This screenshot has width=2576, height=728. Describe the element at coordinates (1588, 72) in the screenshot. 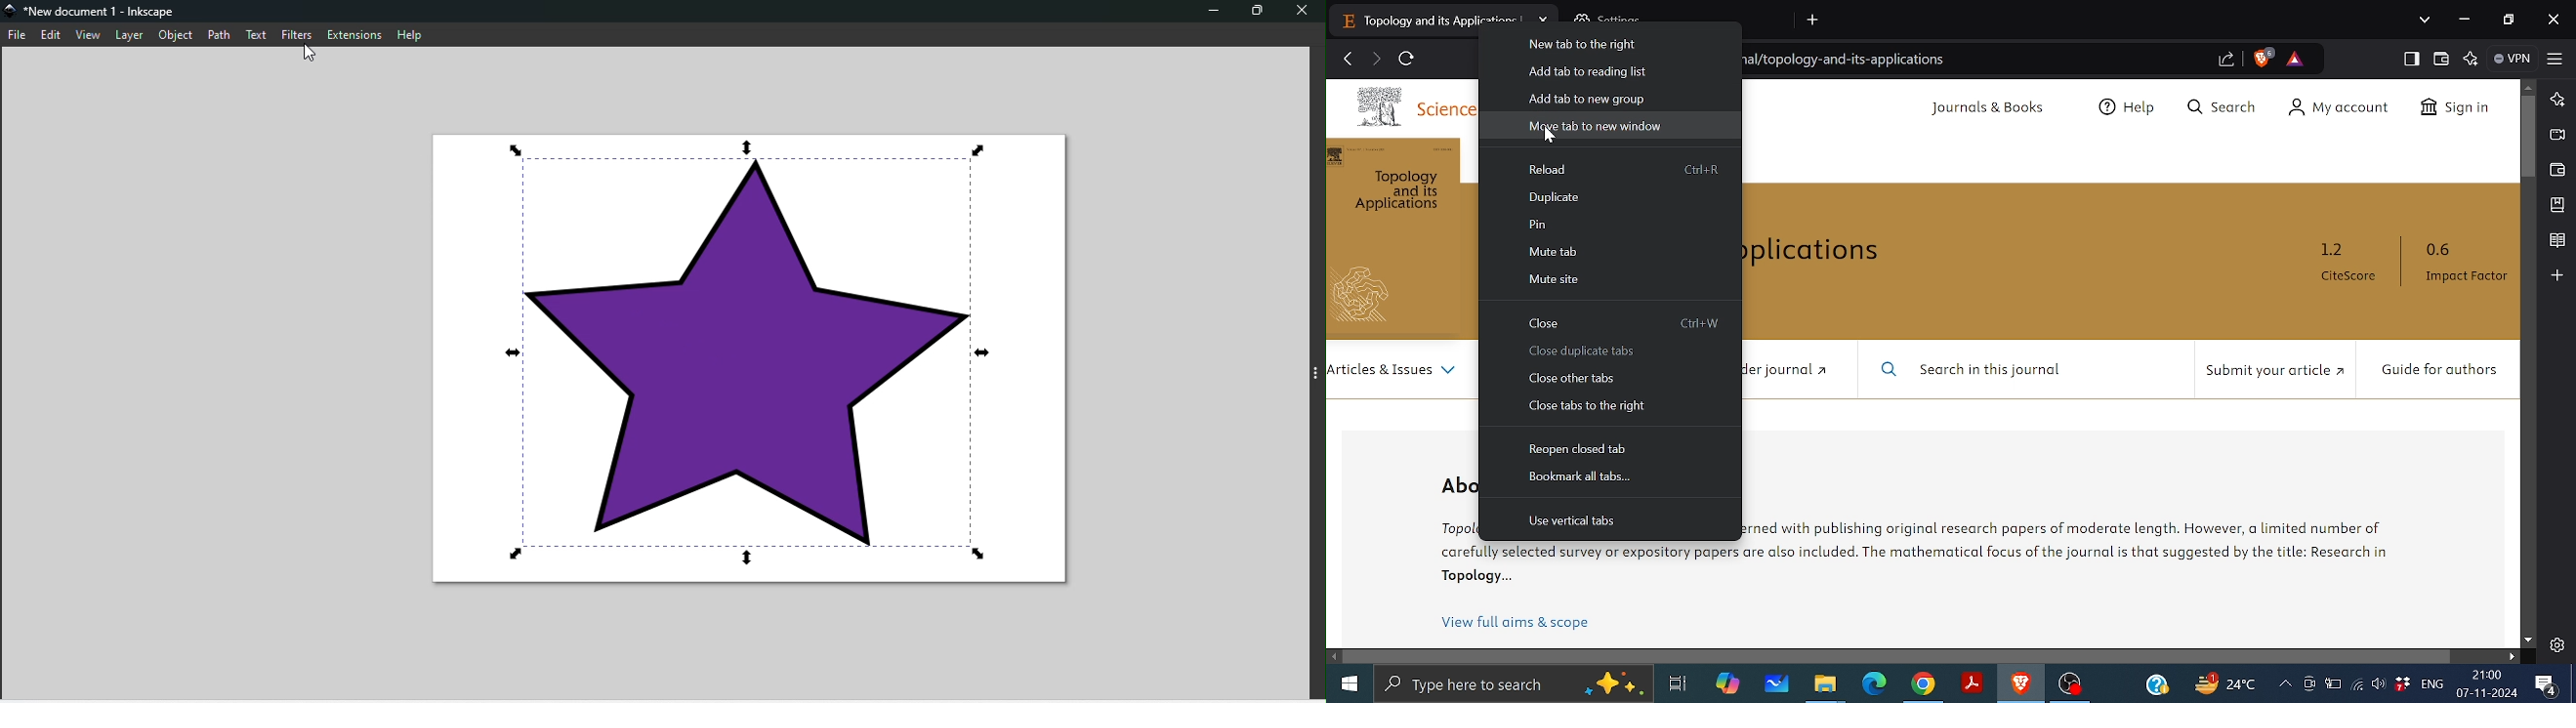

I see `Add tab to reading list` at that location.